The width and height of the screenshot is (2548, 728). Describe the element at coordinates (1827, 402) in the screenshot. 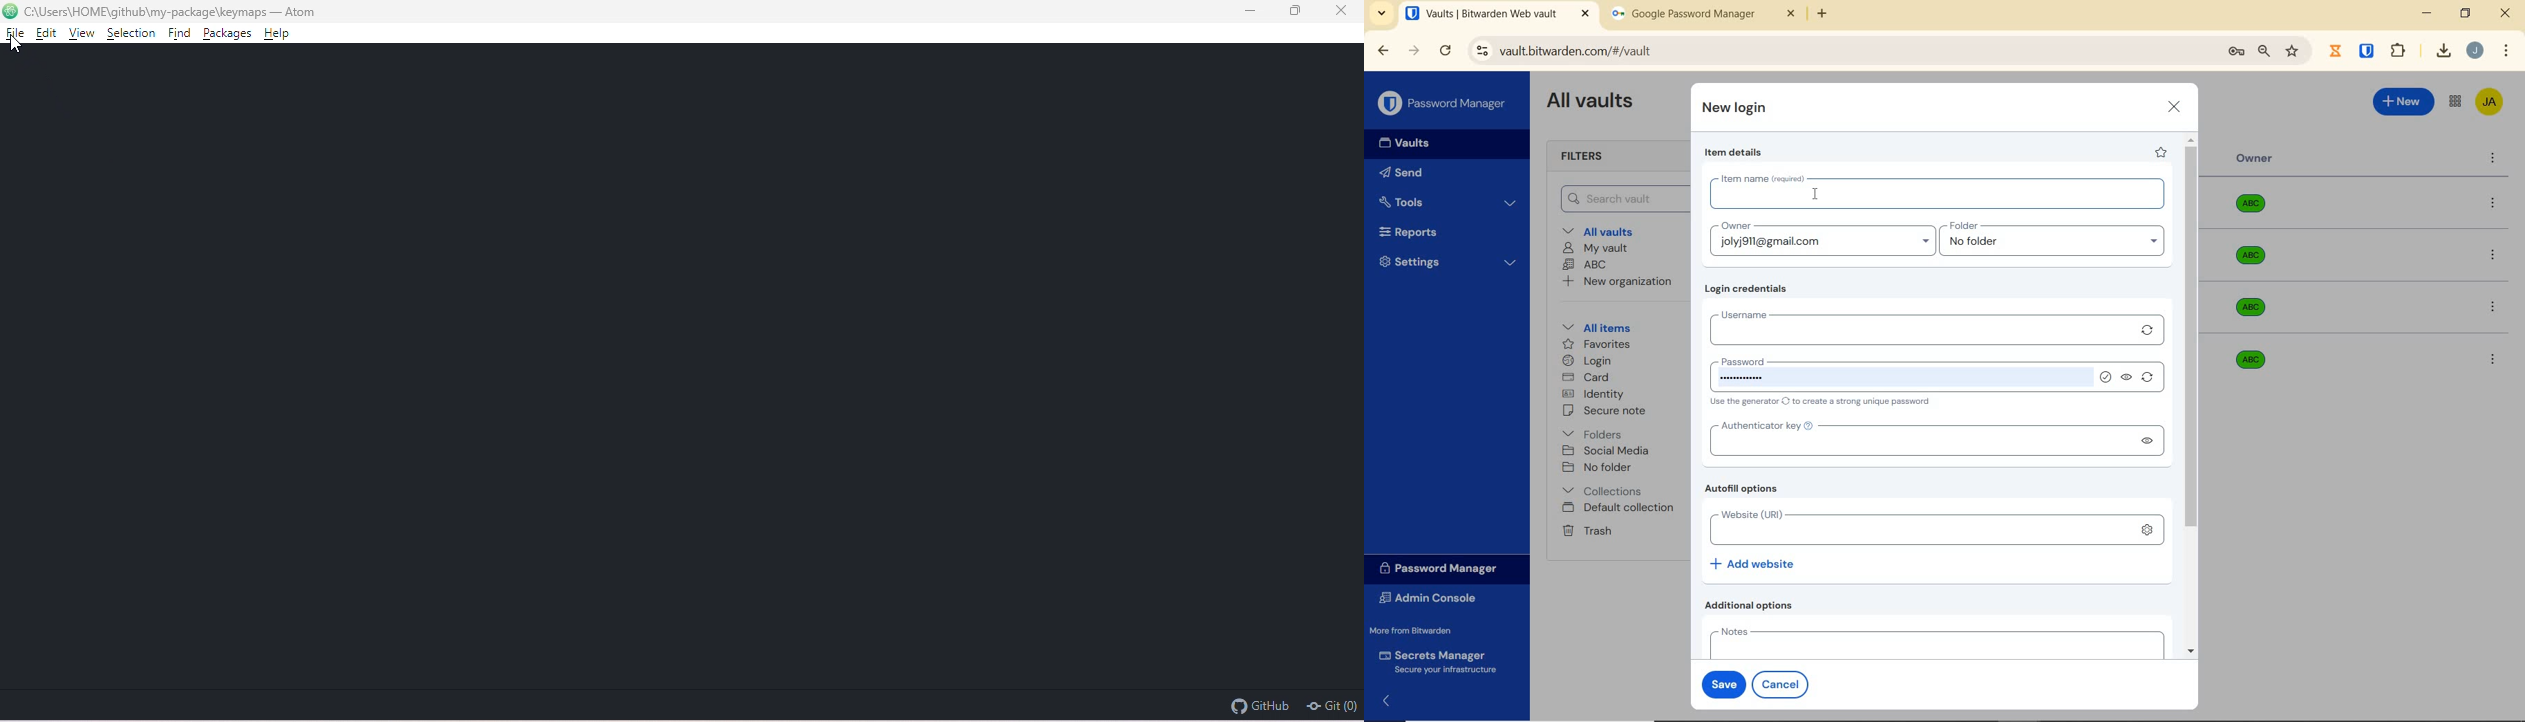

I see `Use the generator LU to create a strong unique password` at that location.